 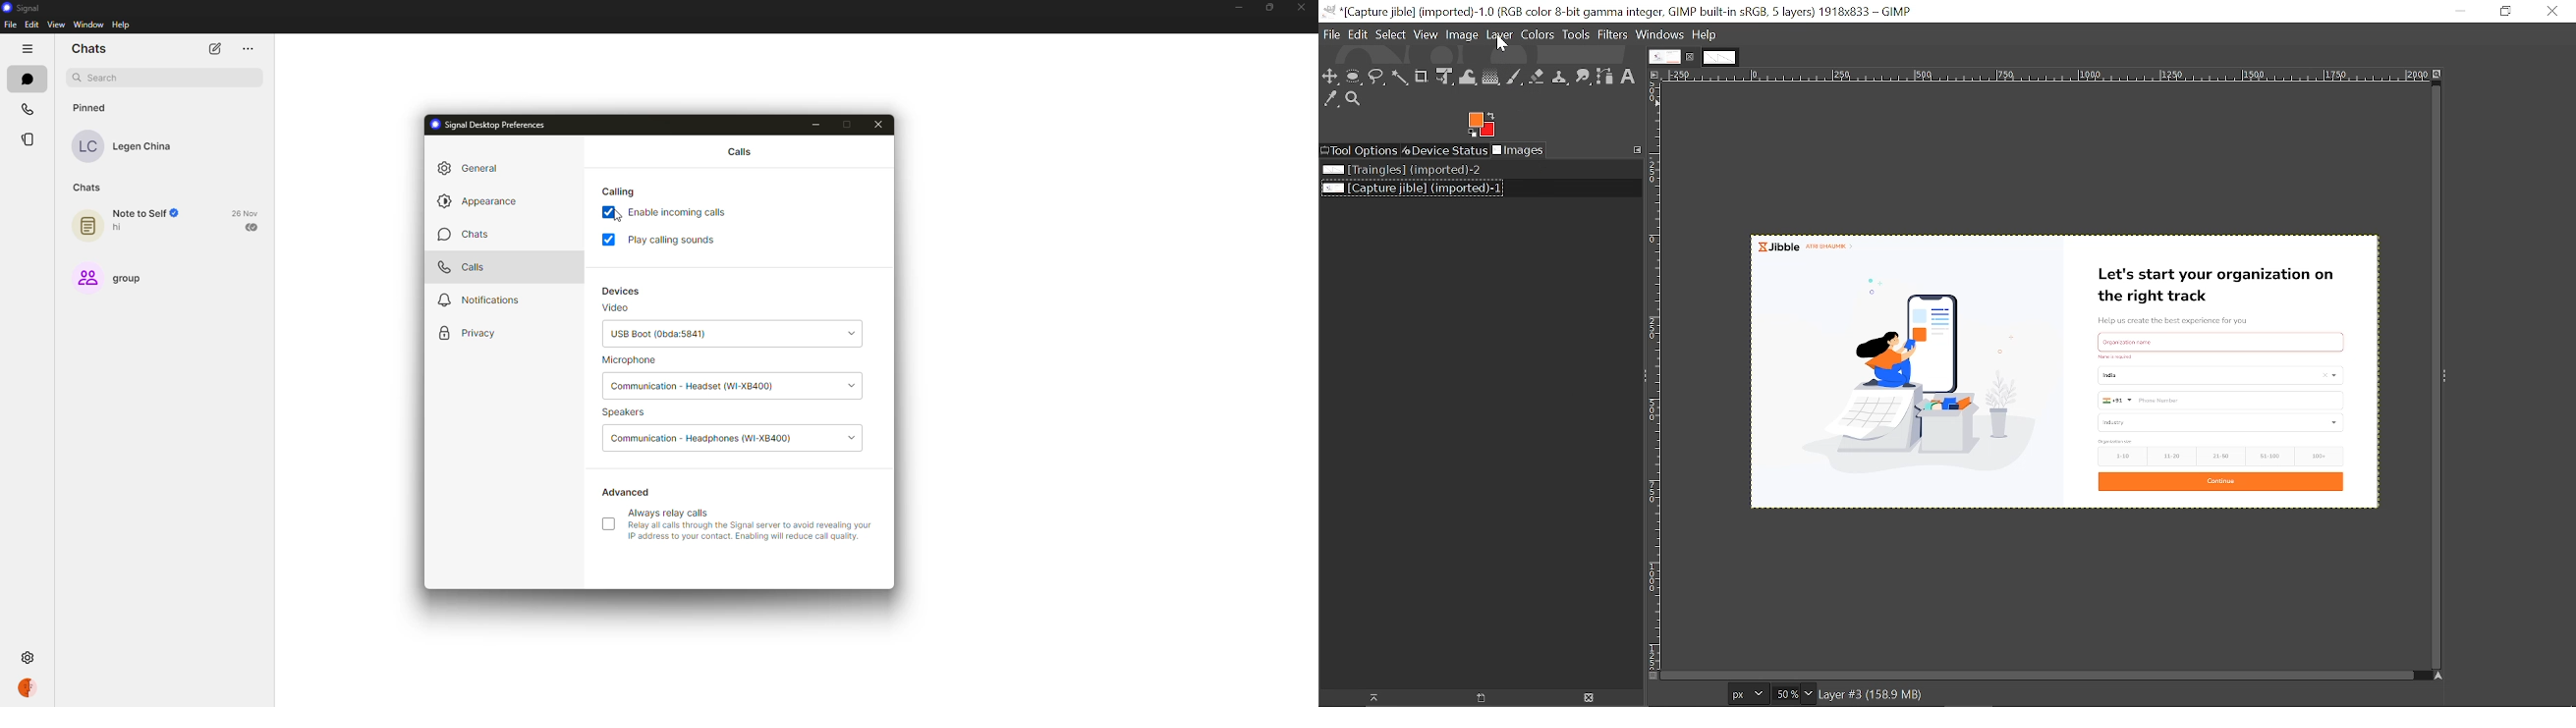 I want to click on window, so click(x=87, y=25).